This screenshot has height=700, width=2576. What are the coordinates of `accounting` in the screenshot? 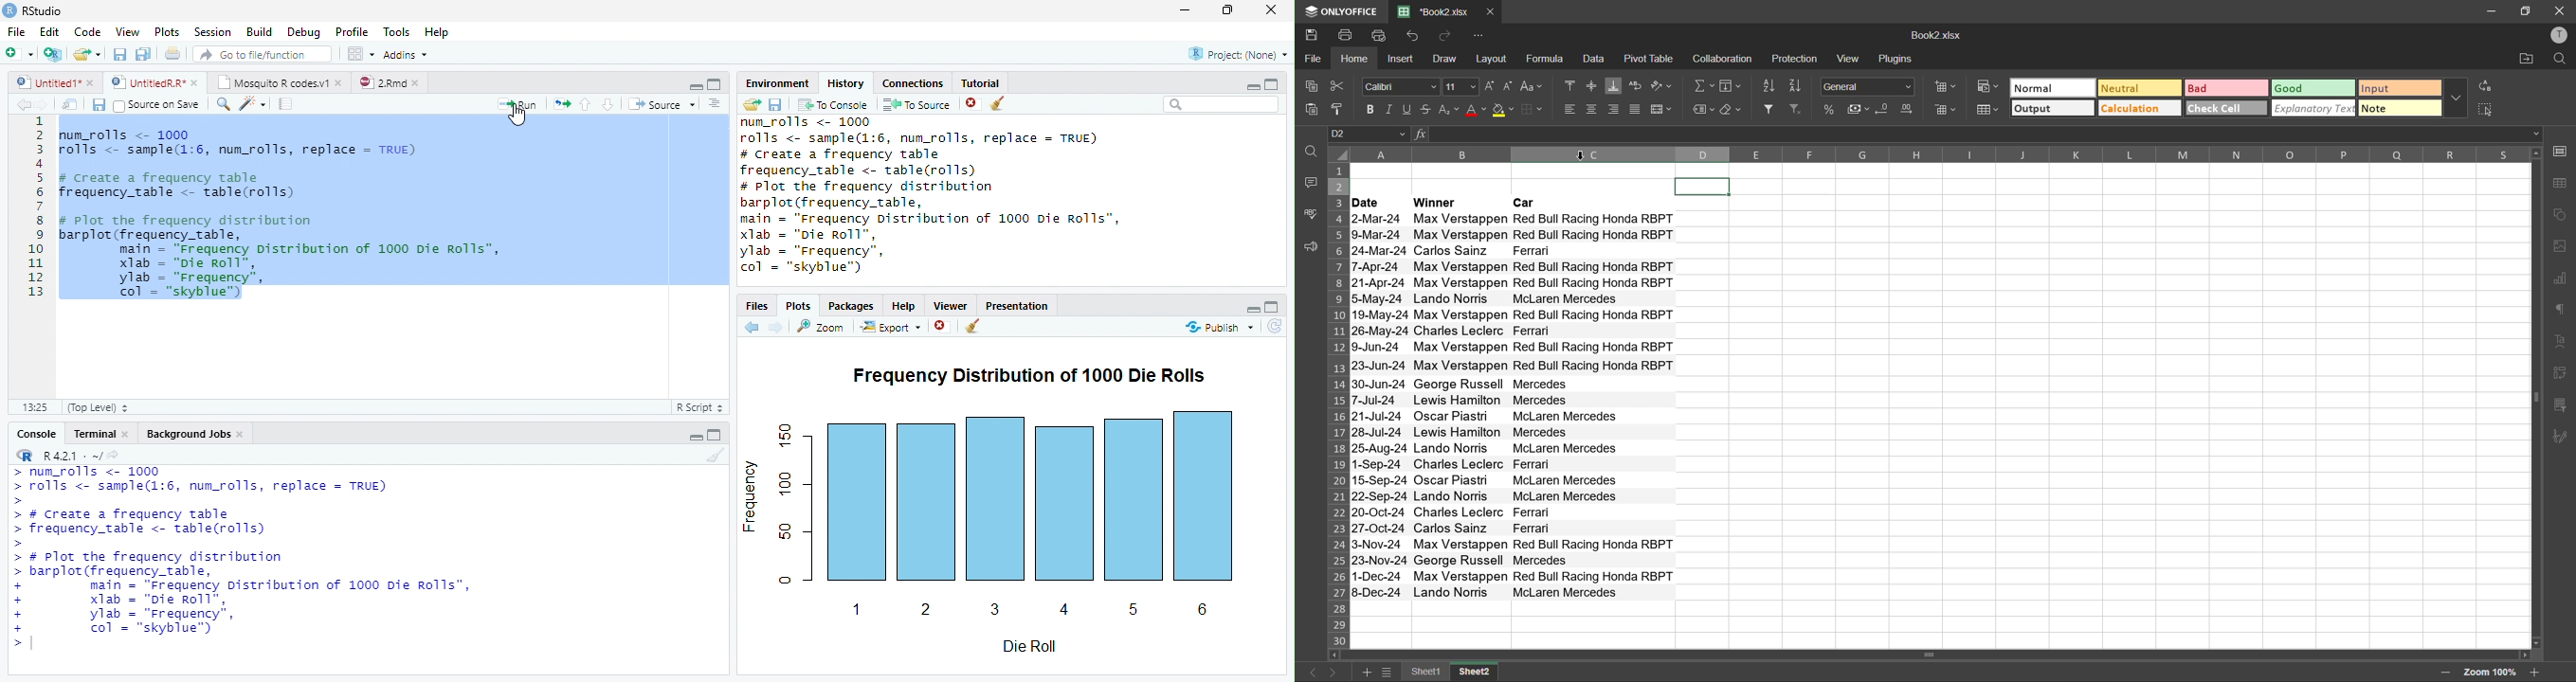 It's located at (1858, 107).